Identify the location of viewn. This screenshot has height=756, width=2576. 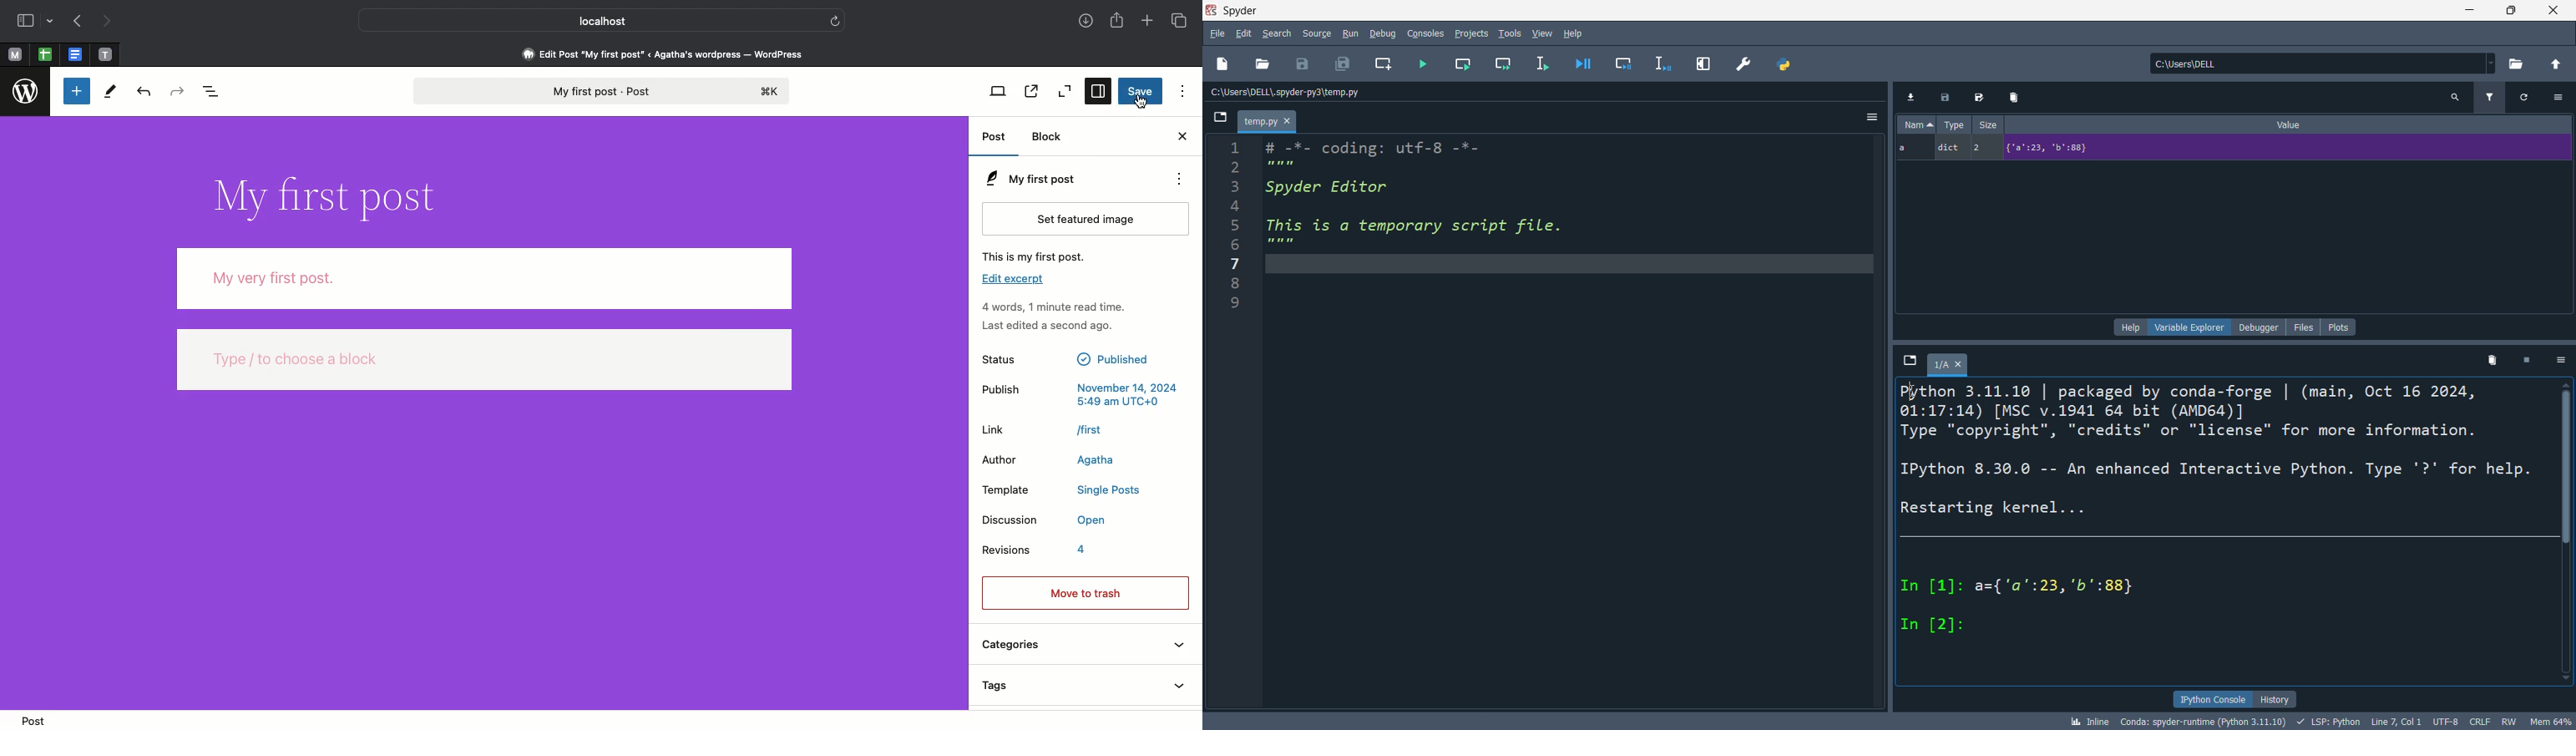
(1543, 32).